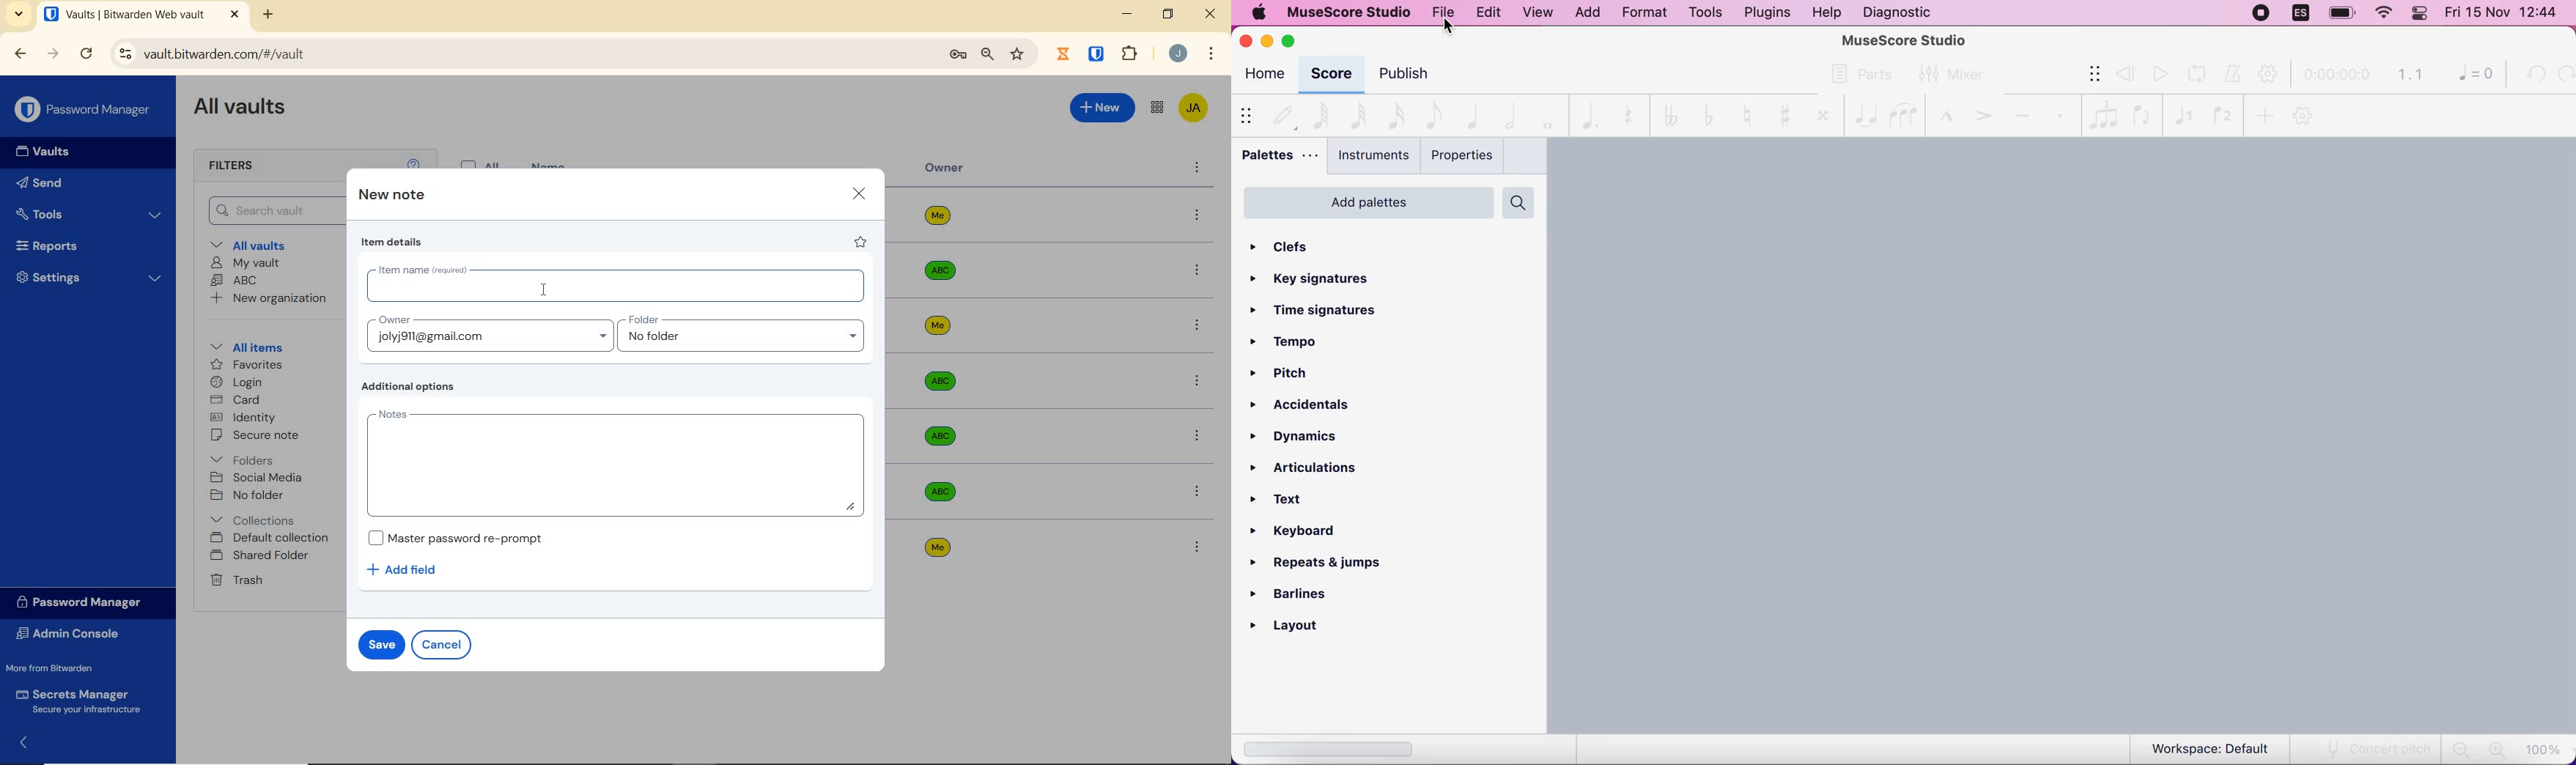 The width and height of the screenshot is (2576, 784). I want to click on key signatures, so click(1335, 276).